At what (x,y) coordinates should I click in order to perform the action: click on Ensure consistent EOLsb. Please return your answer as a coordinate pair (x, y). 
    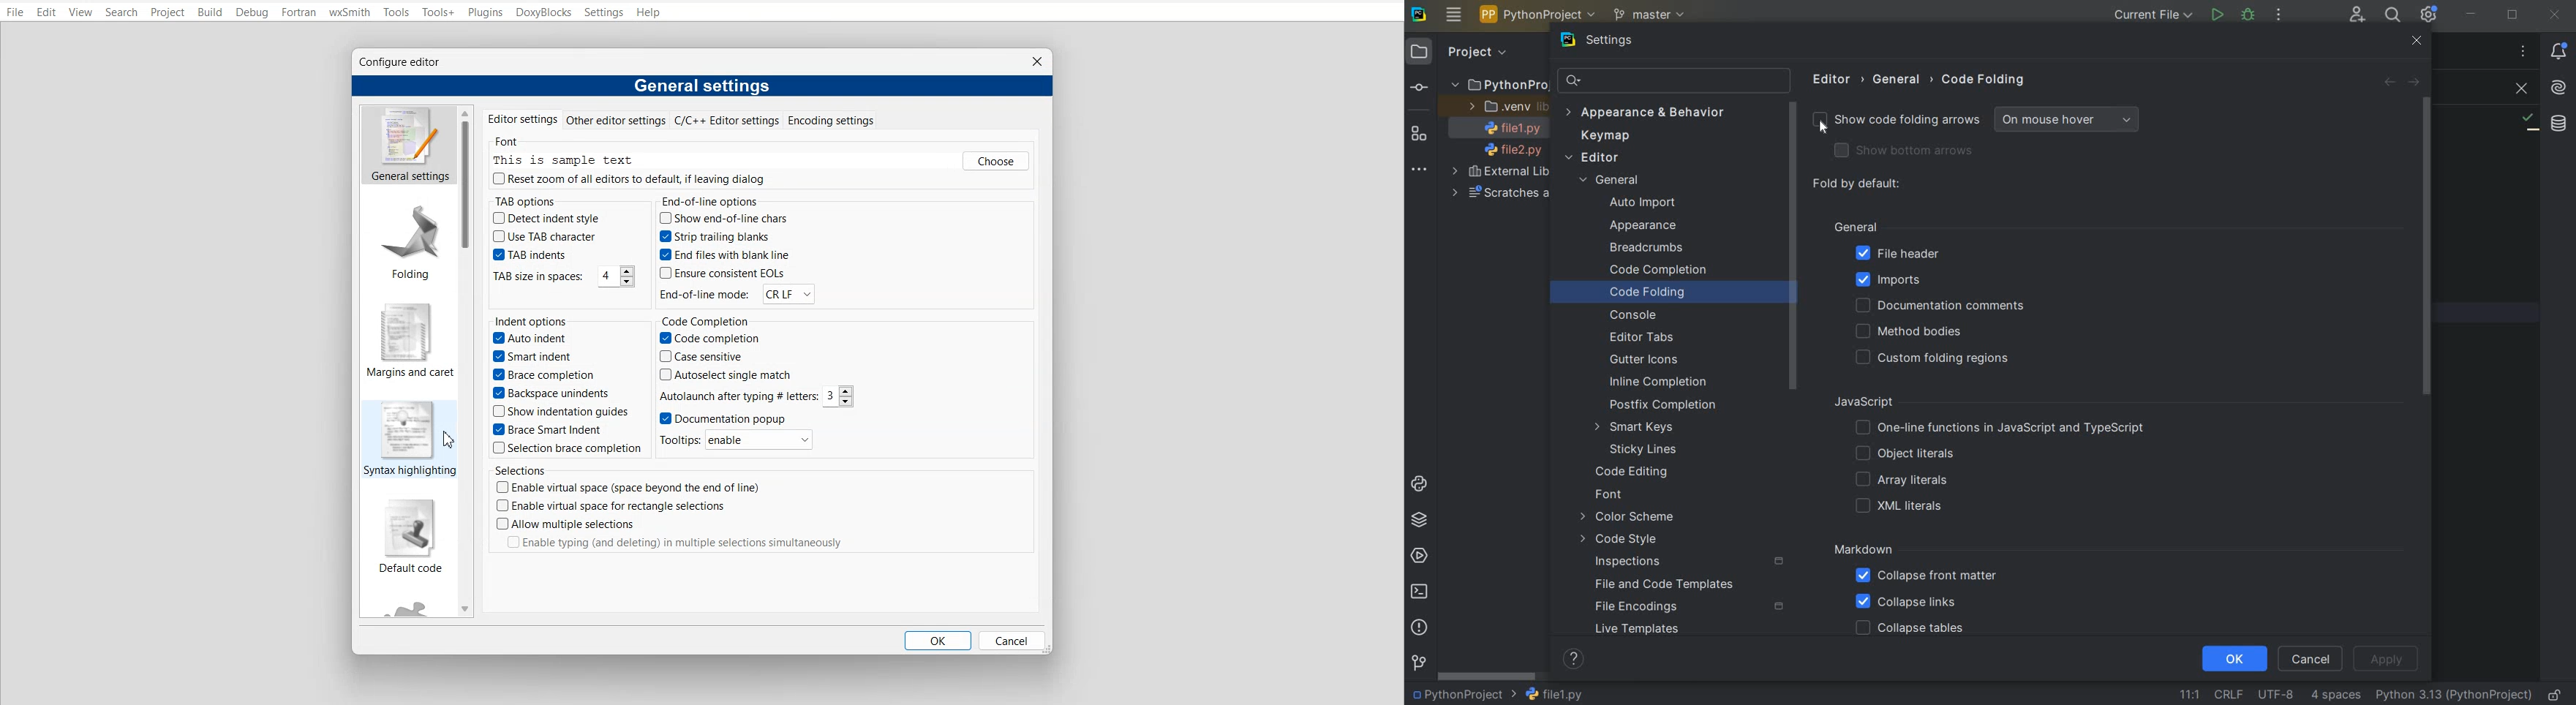
    Looking at the image, I should click on (721, 274).